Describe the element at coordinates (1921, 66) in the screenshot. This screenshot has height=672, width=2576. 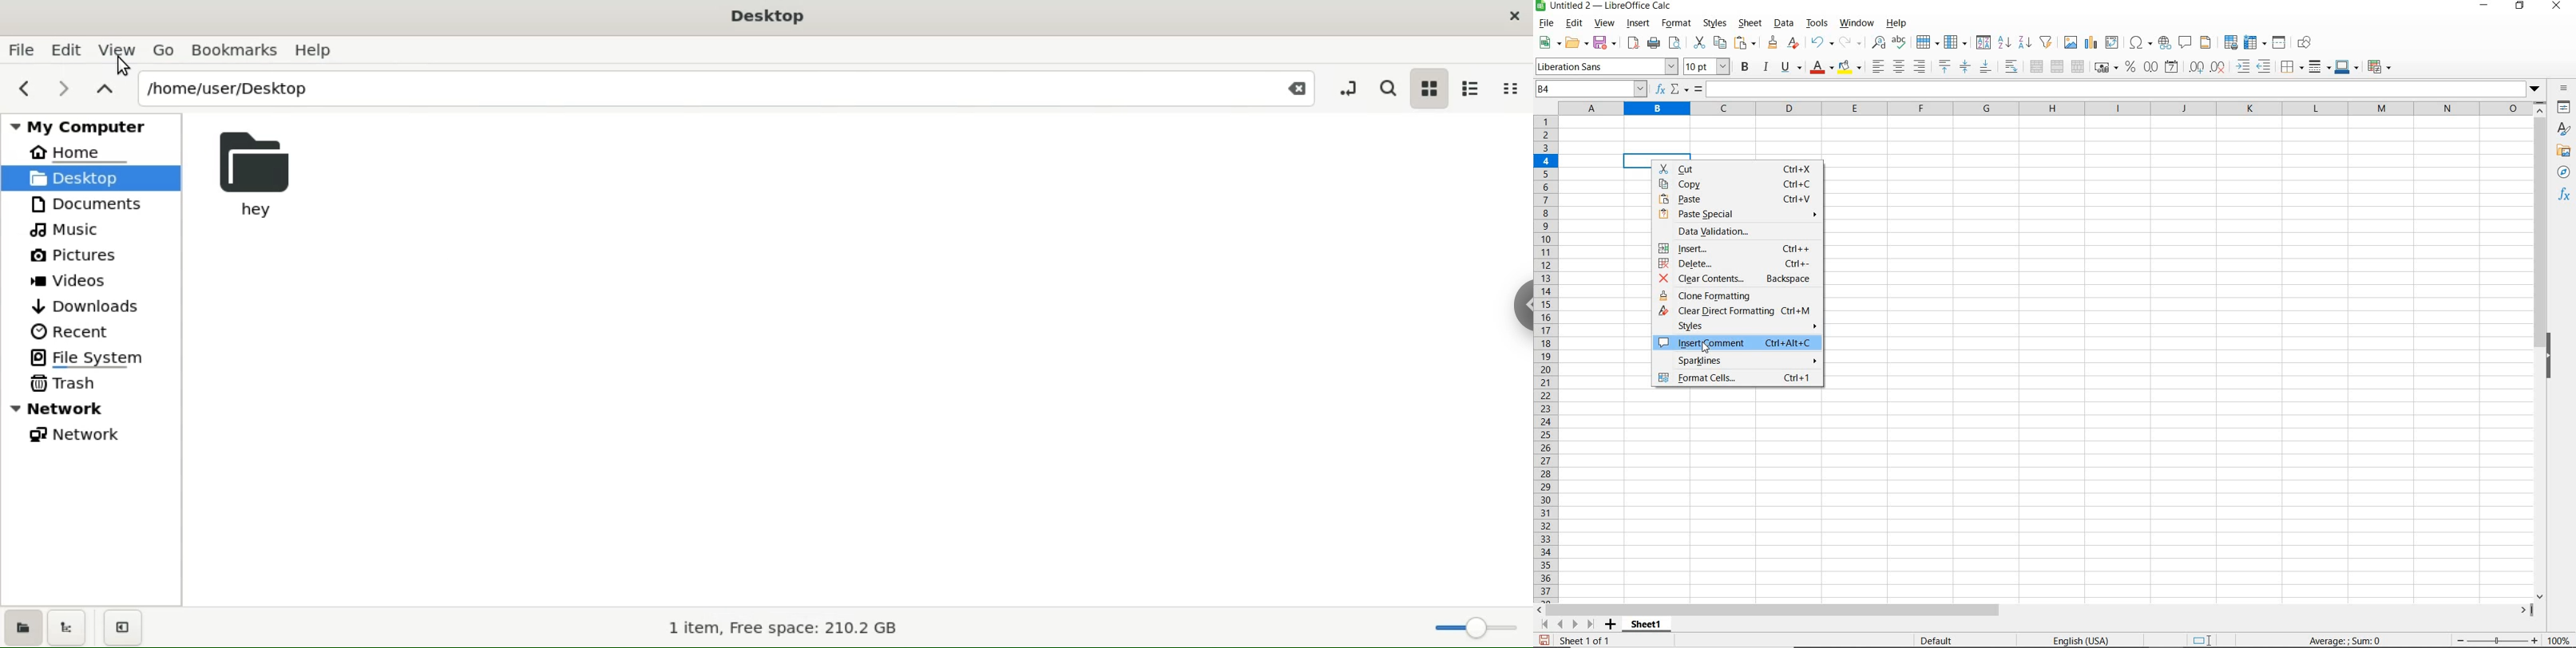
I see `align right` at that location.